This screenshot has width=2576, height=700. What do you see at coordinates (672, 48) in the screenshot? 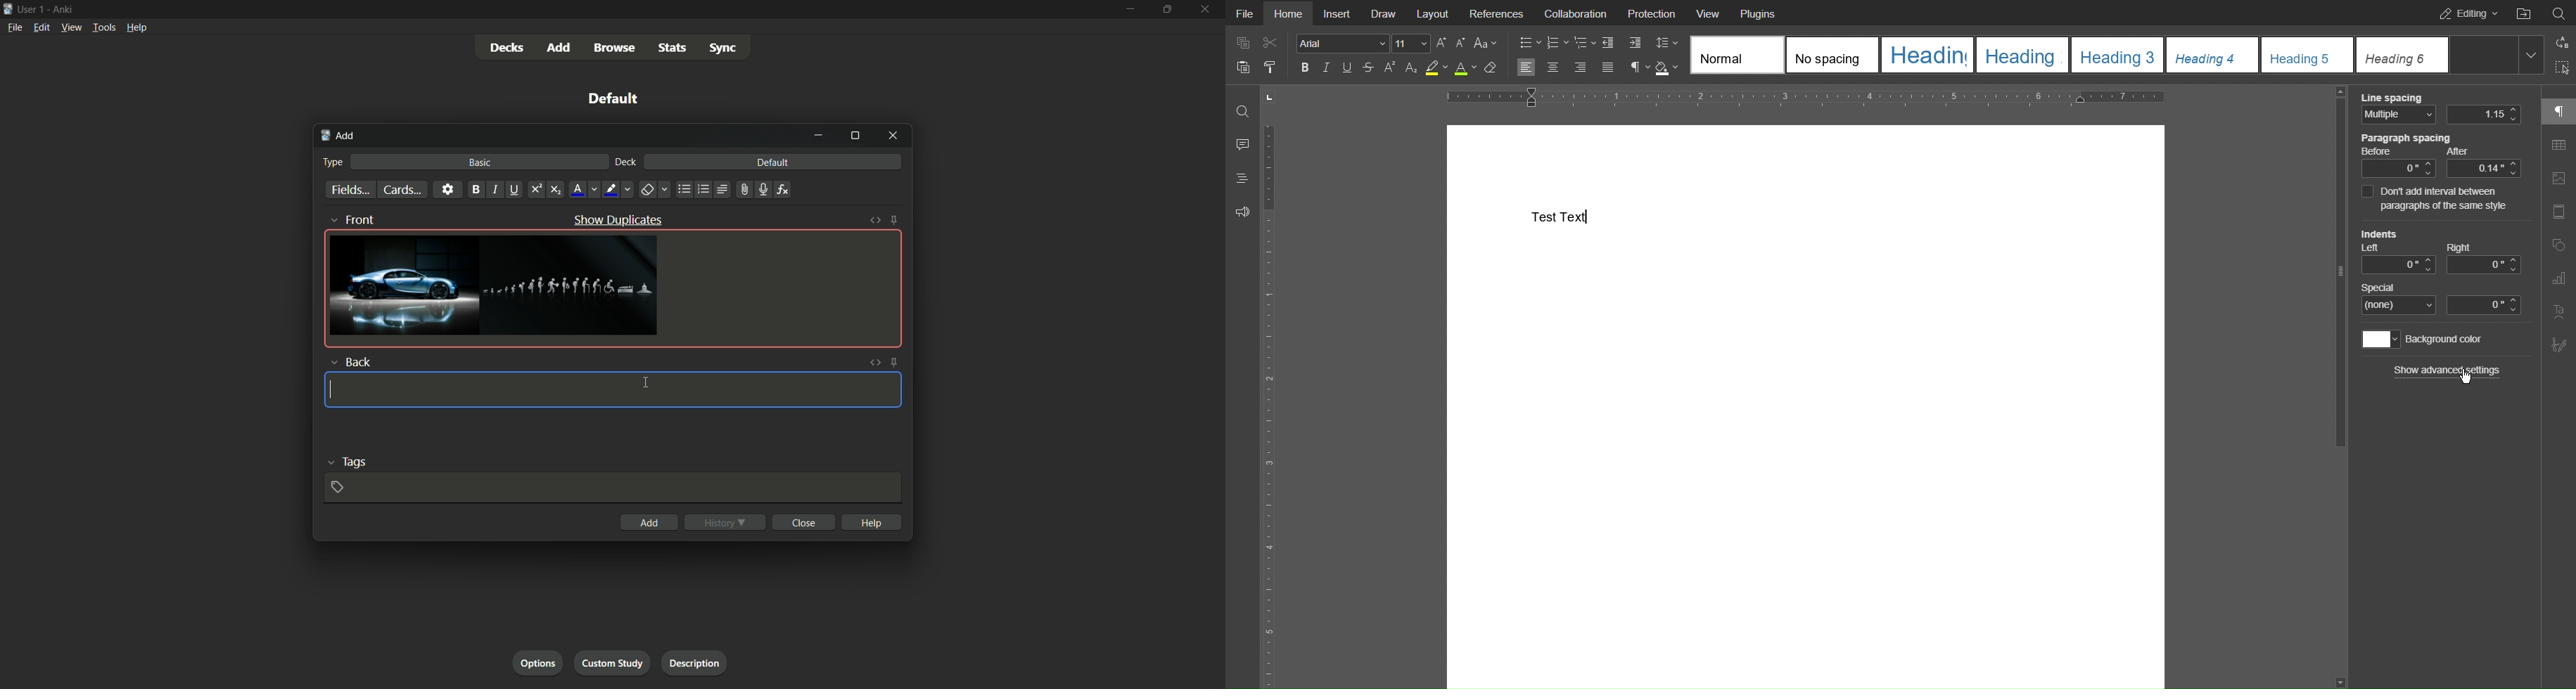
I see `stats` at bounding box center [672, 48].